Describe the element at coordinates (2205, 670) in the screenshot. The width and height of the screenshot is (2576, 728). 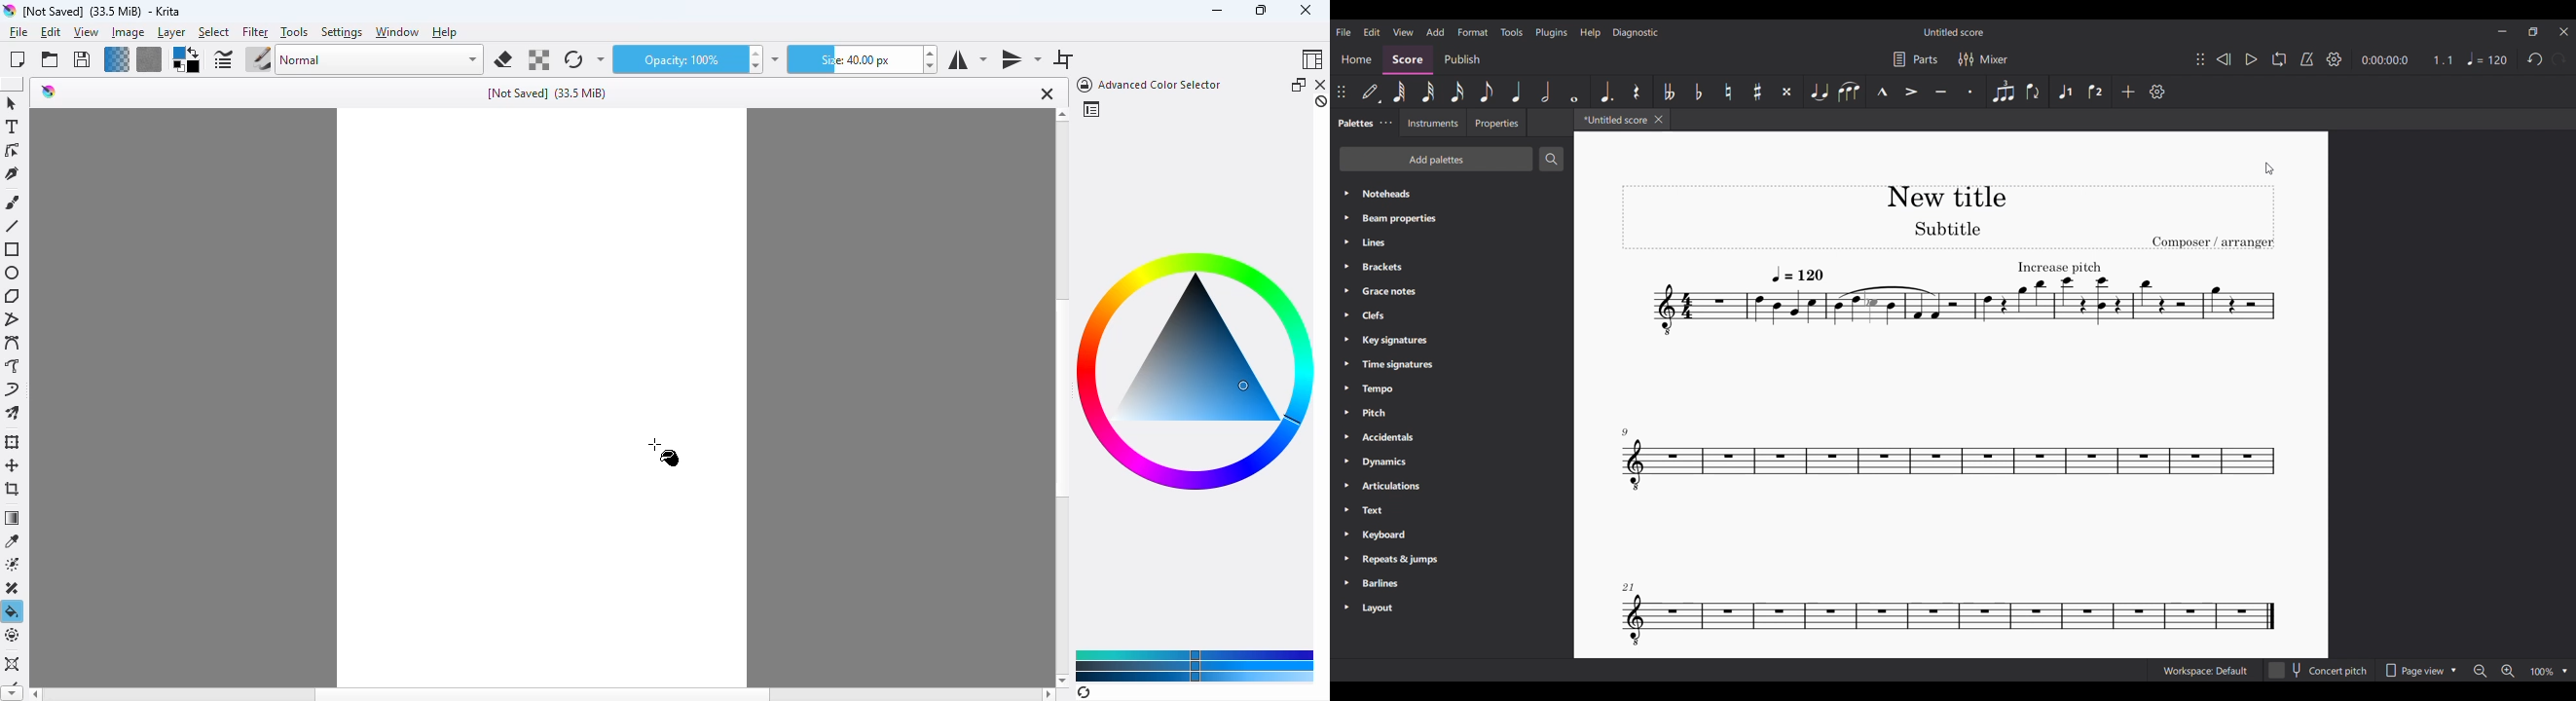
I see `Workspace: Default` at that location.